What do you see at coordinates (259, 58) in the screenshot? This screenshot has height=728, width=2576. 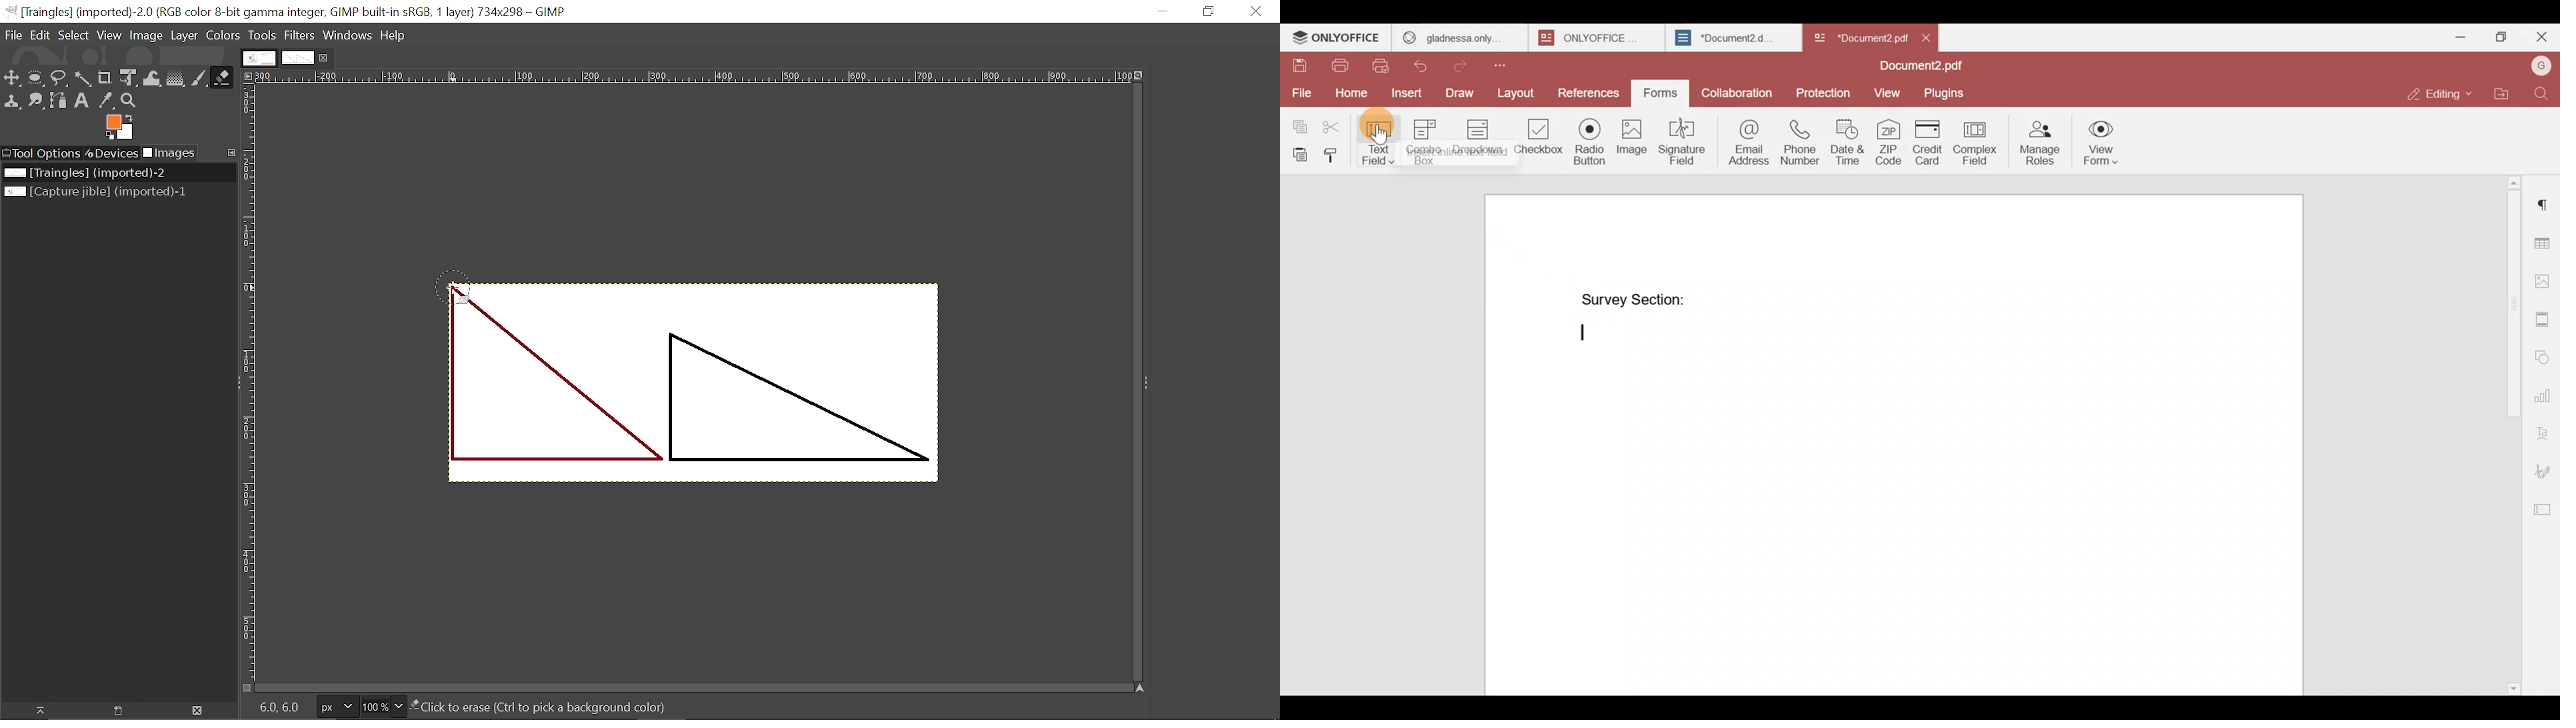 I see `Other tab` at bounding box center [259, 58].